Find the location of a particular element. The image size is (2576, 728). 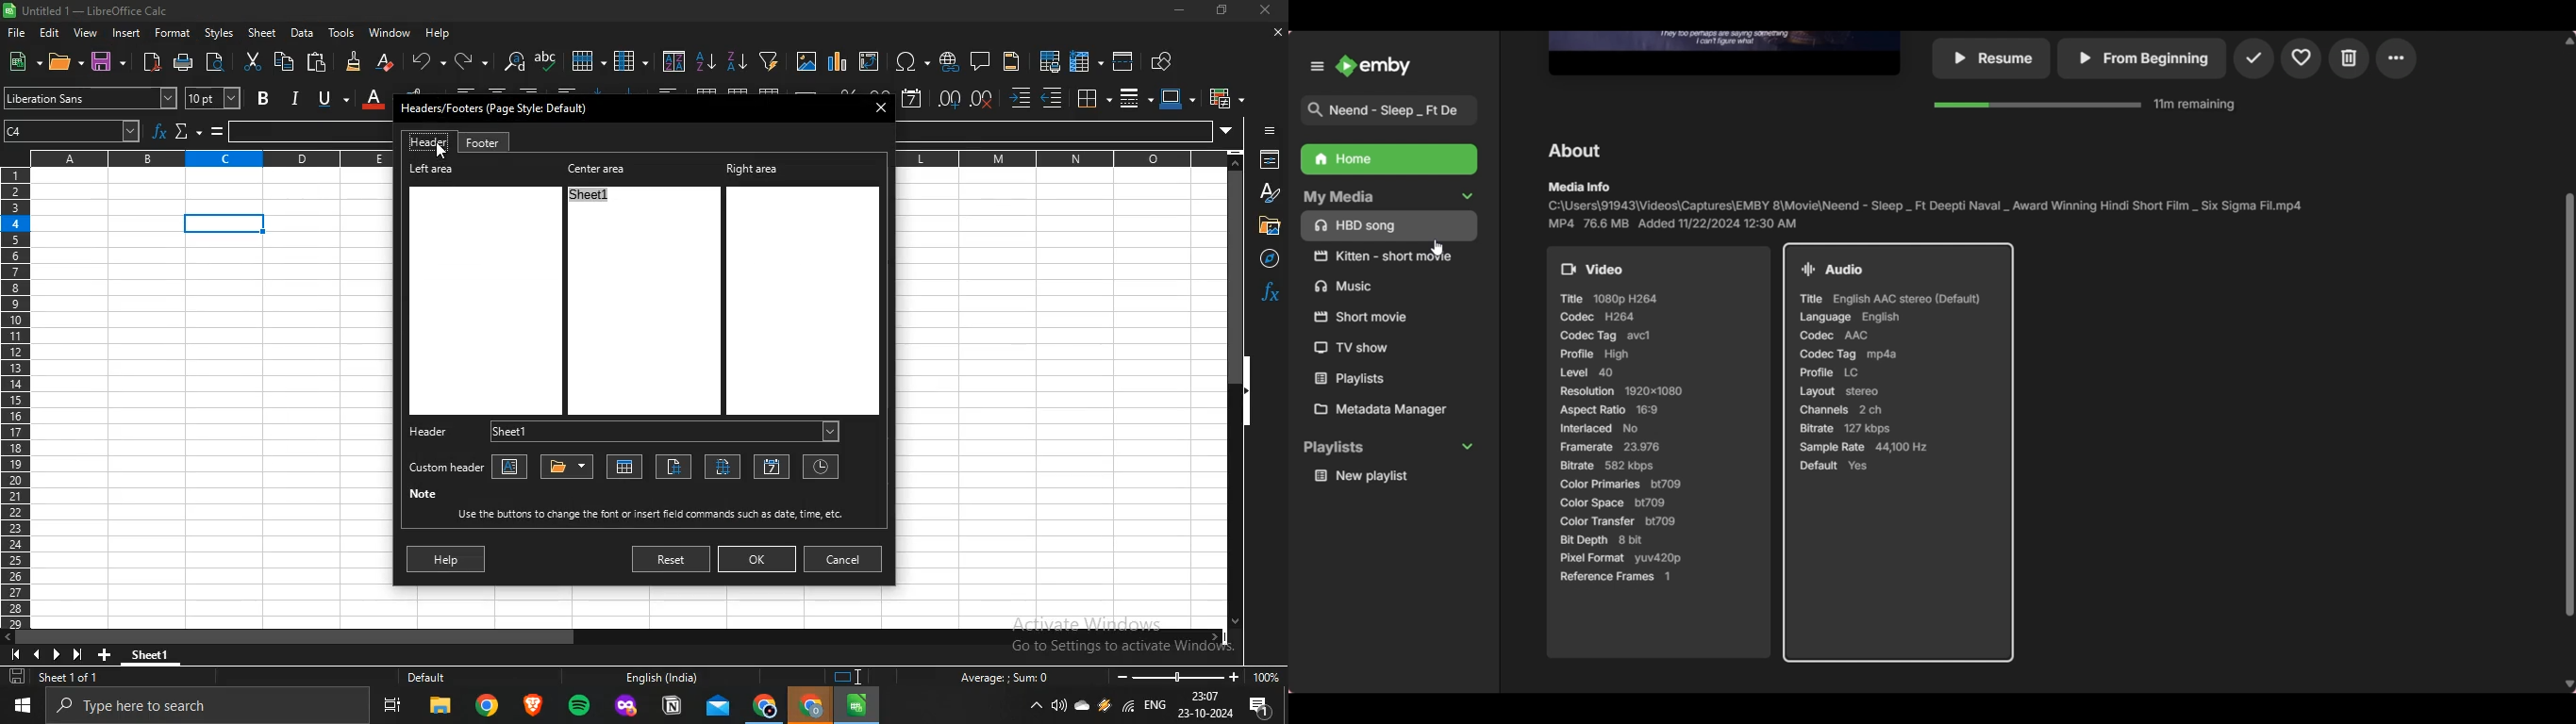

Title of selected search result is located at coordinates (1394, 111).